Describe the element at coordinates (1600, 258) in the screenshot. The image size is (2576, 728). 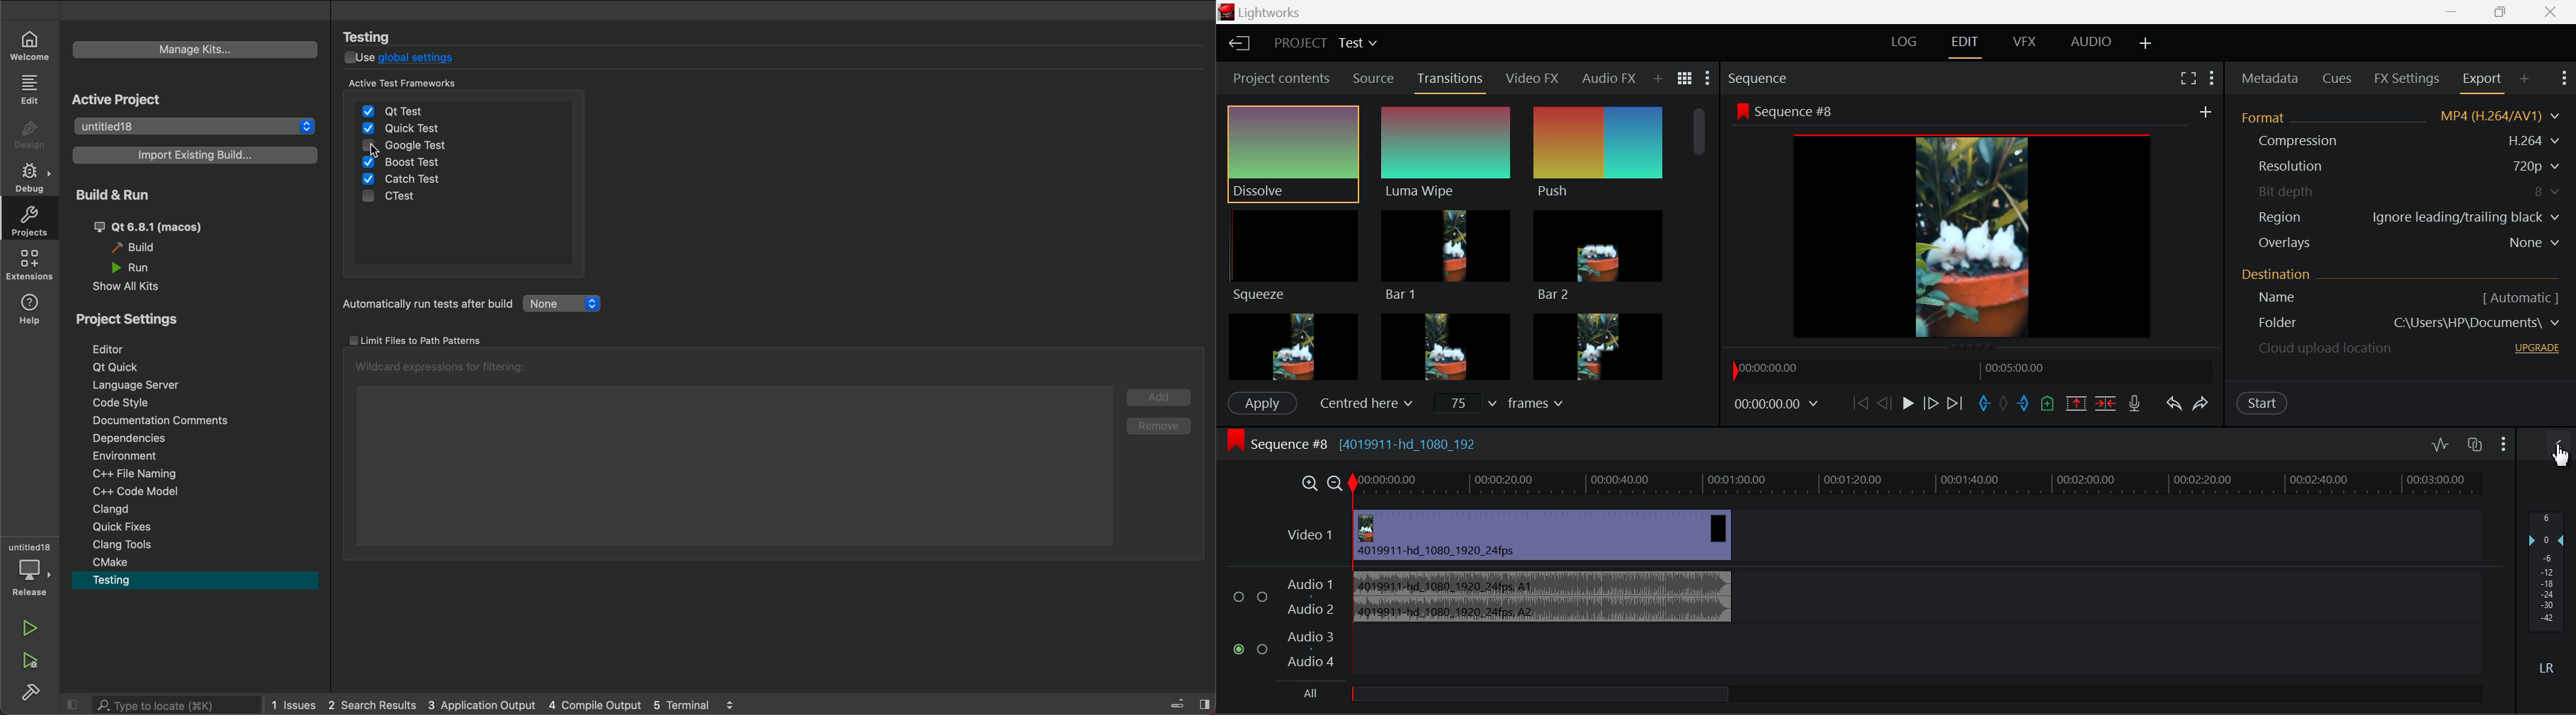
I see `Bar 2` at that location.